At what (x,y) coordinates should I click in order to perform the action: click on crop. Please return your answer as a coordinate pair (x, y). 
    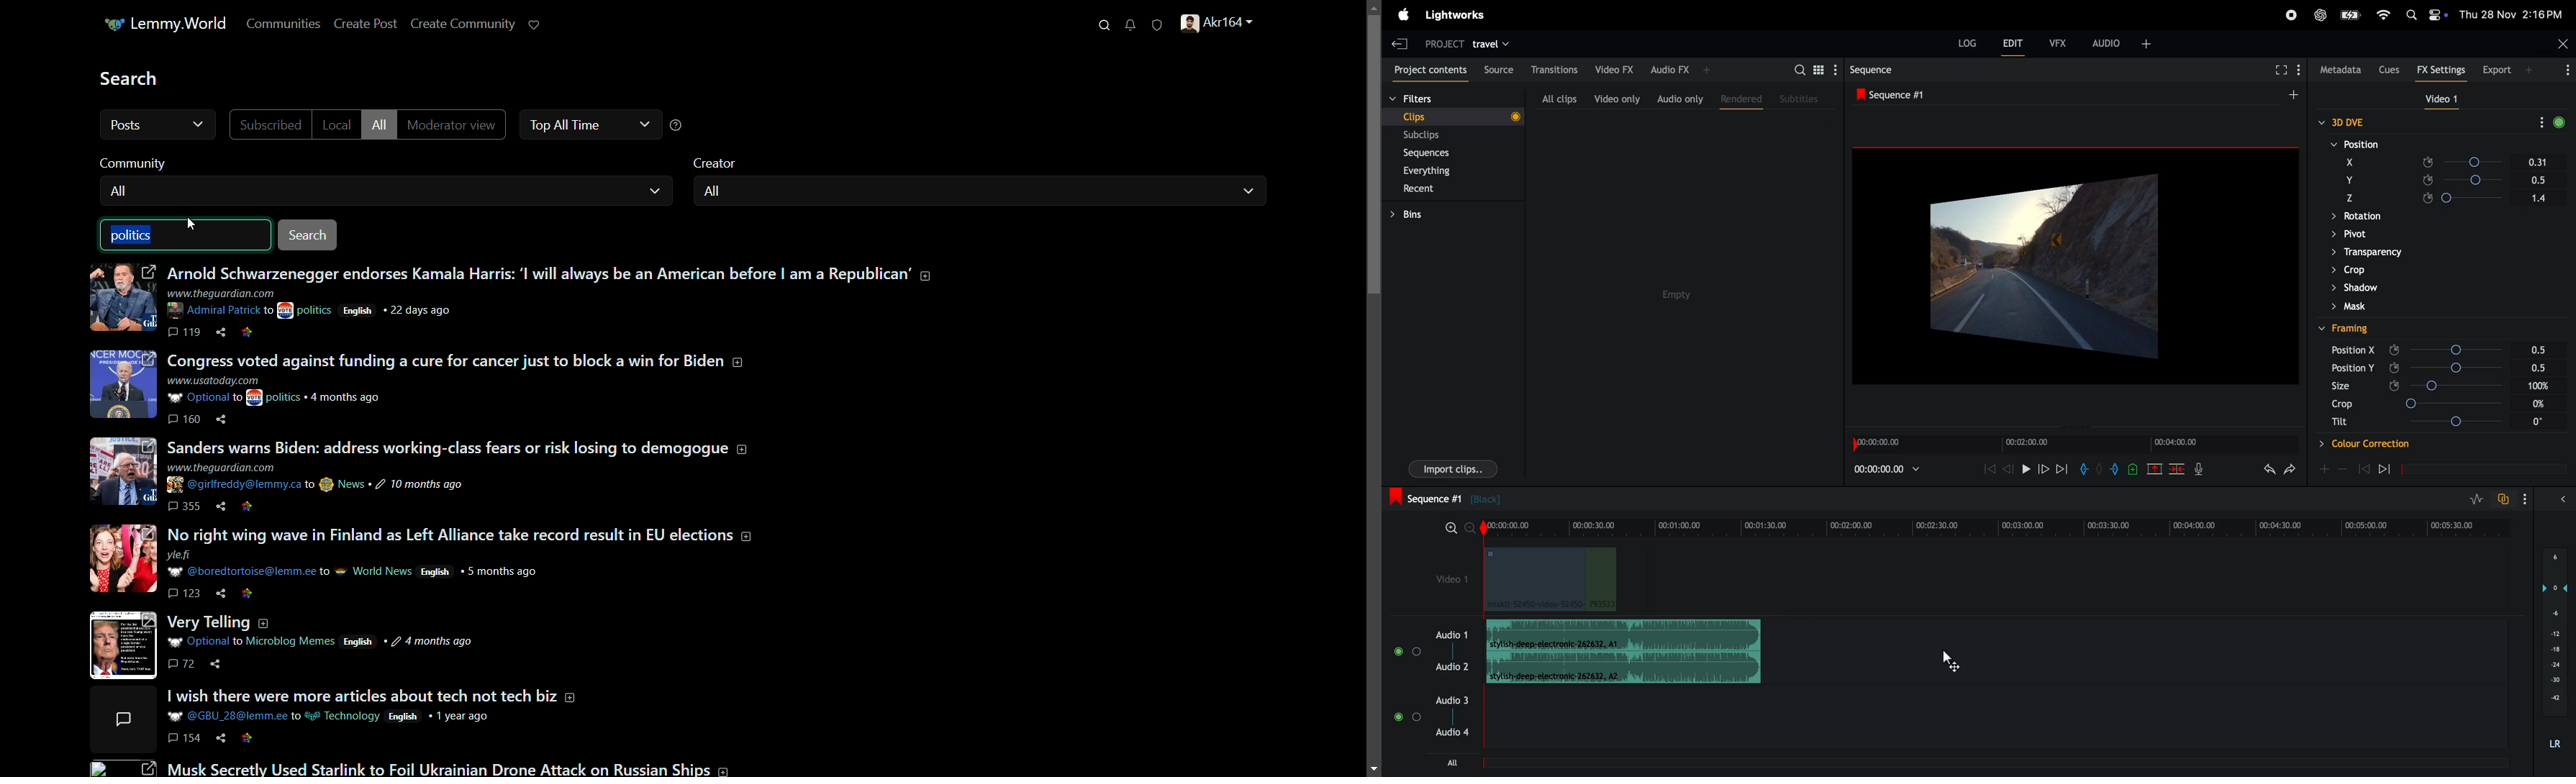
    Looking at the image, I should click on (2351, 197).